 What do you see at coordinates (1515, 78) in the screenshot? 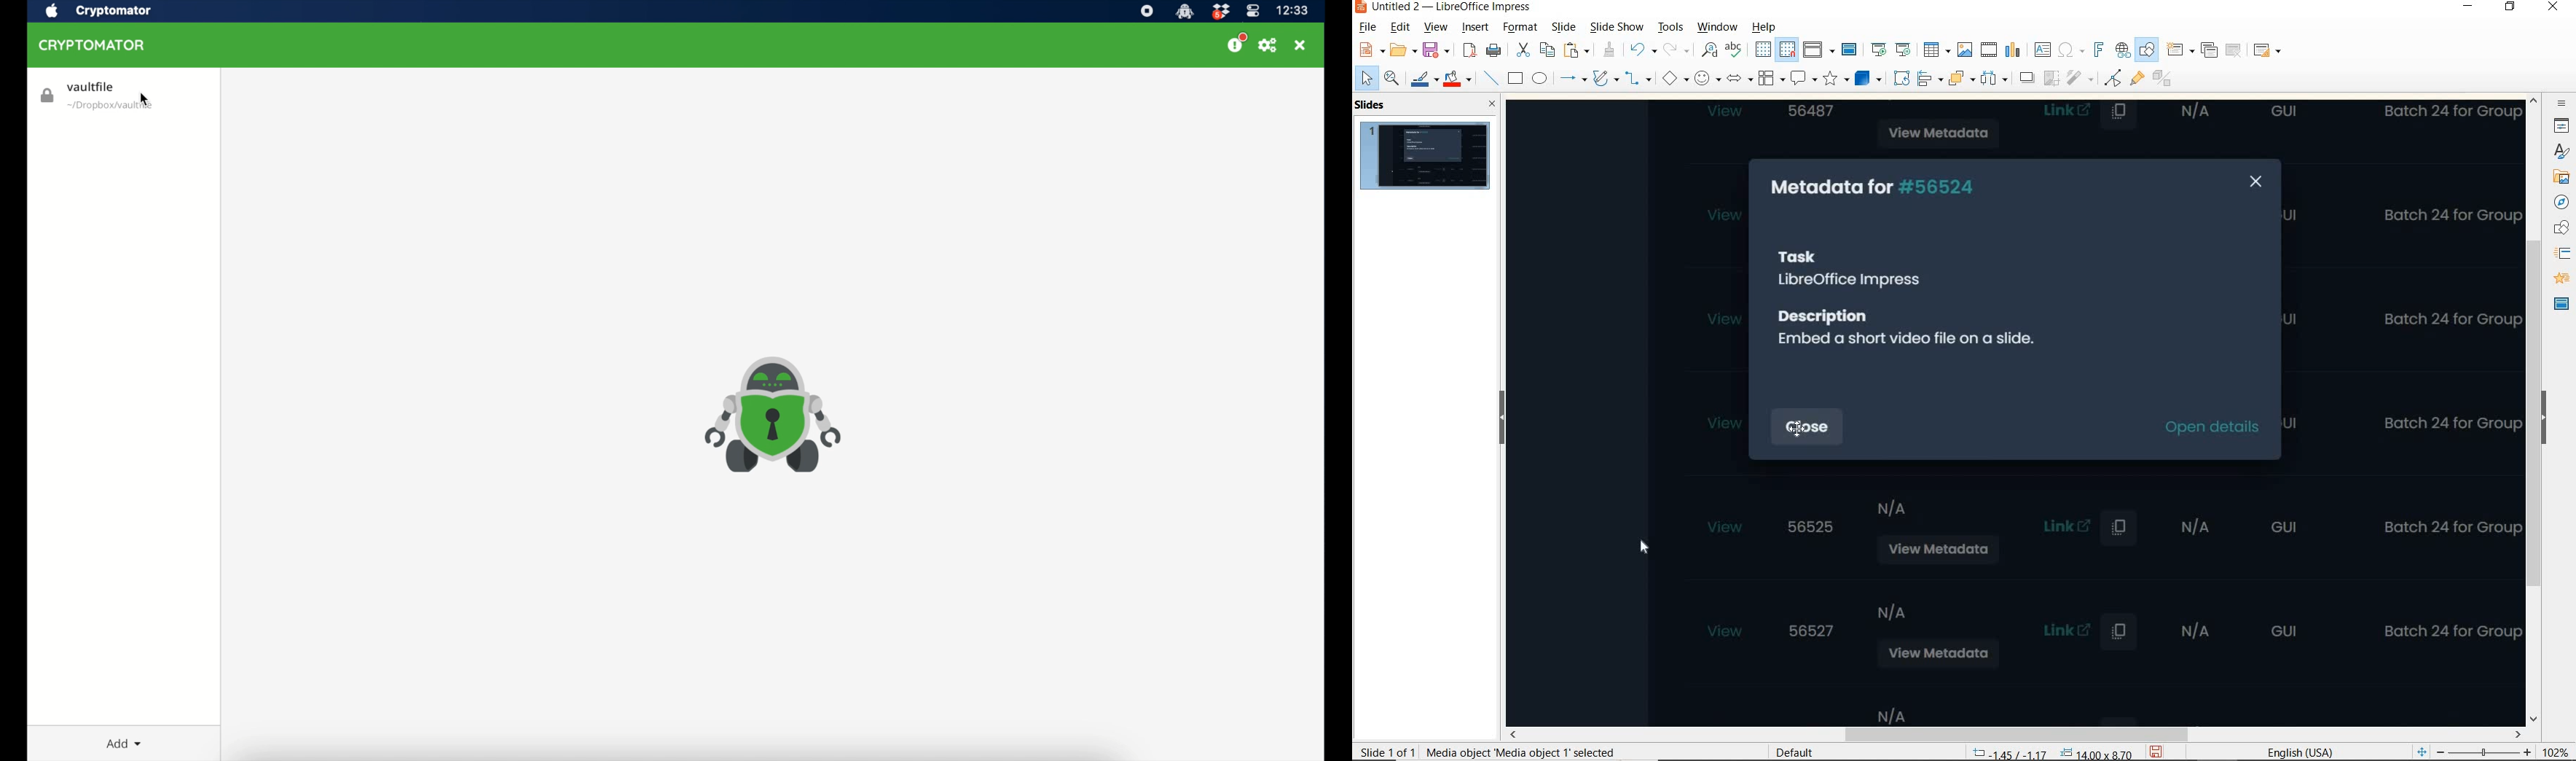
I see `RECTANGLE` at bounding box center [1515, 78].